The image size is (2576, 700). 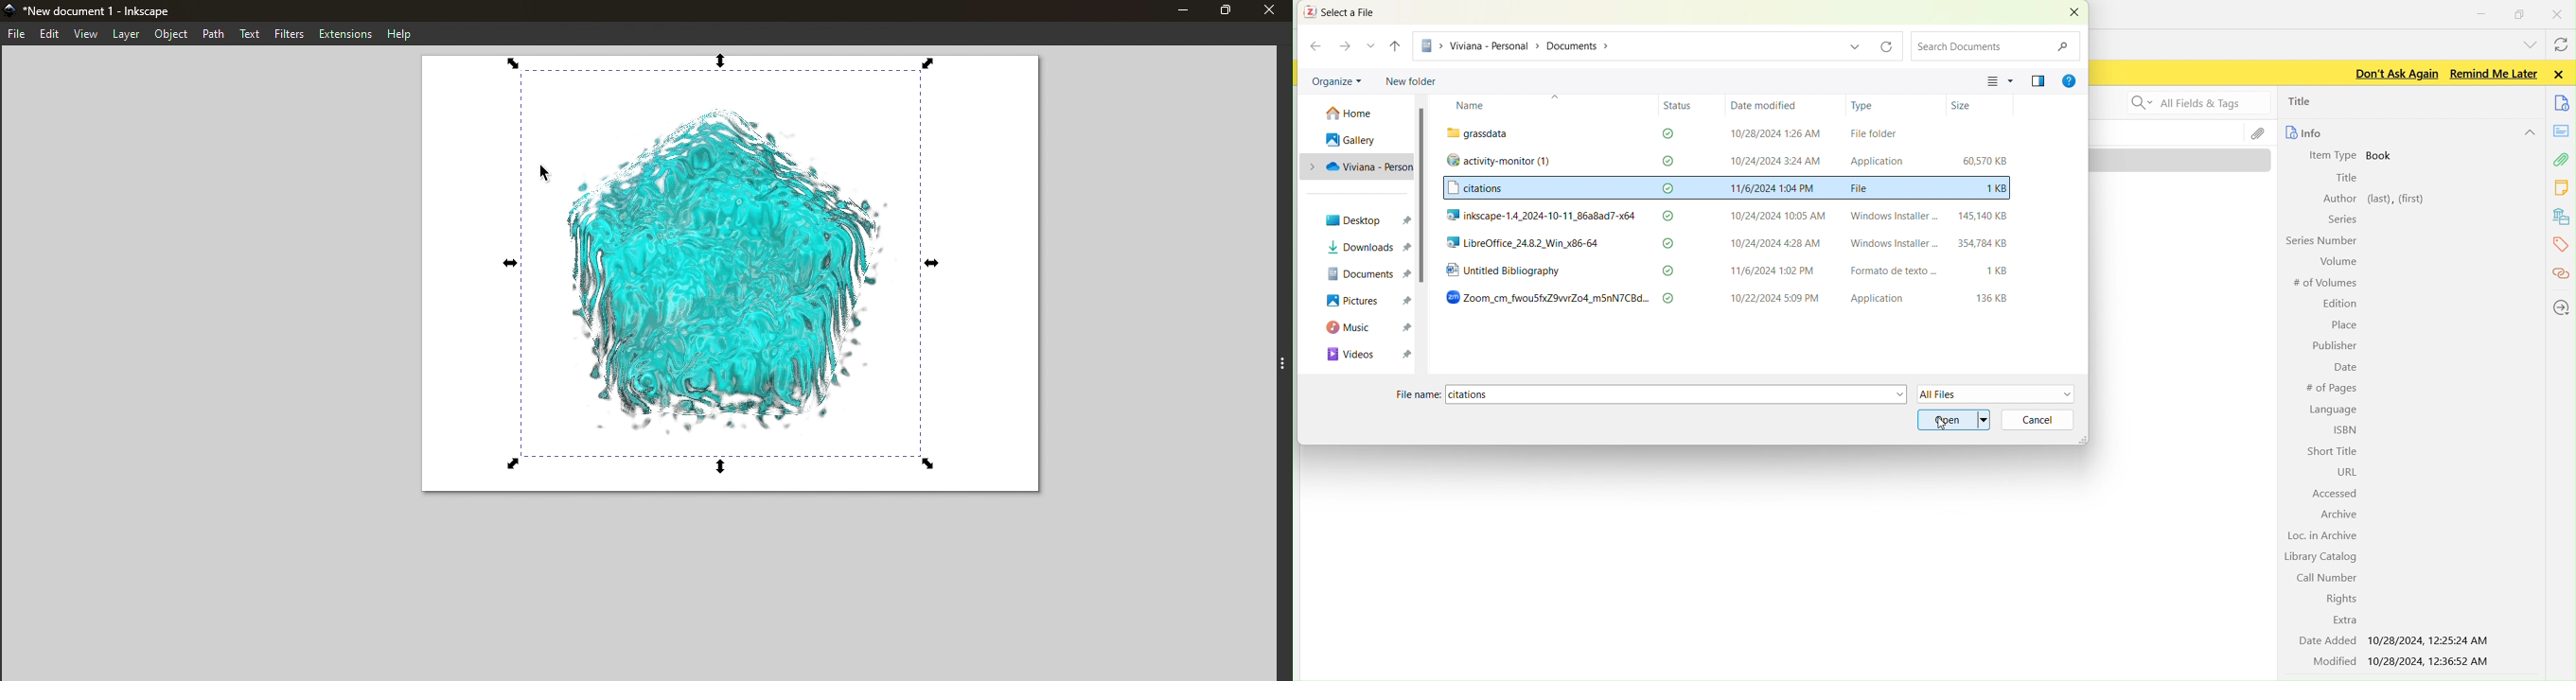 I want to click on 10/22/2024 5:09 PM, so click(x=1772, y=298).